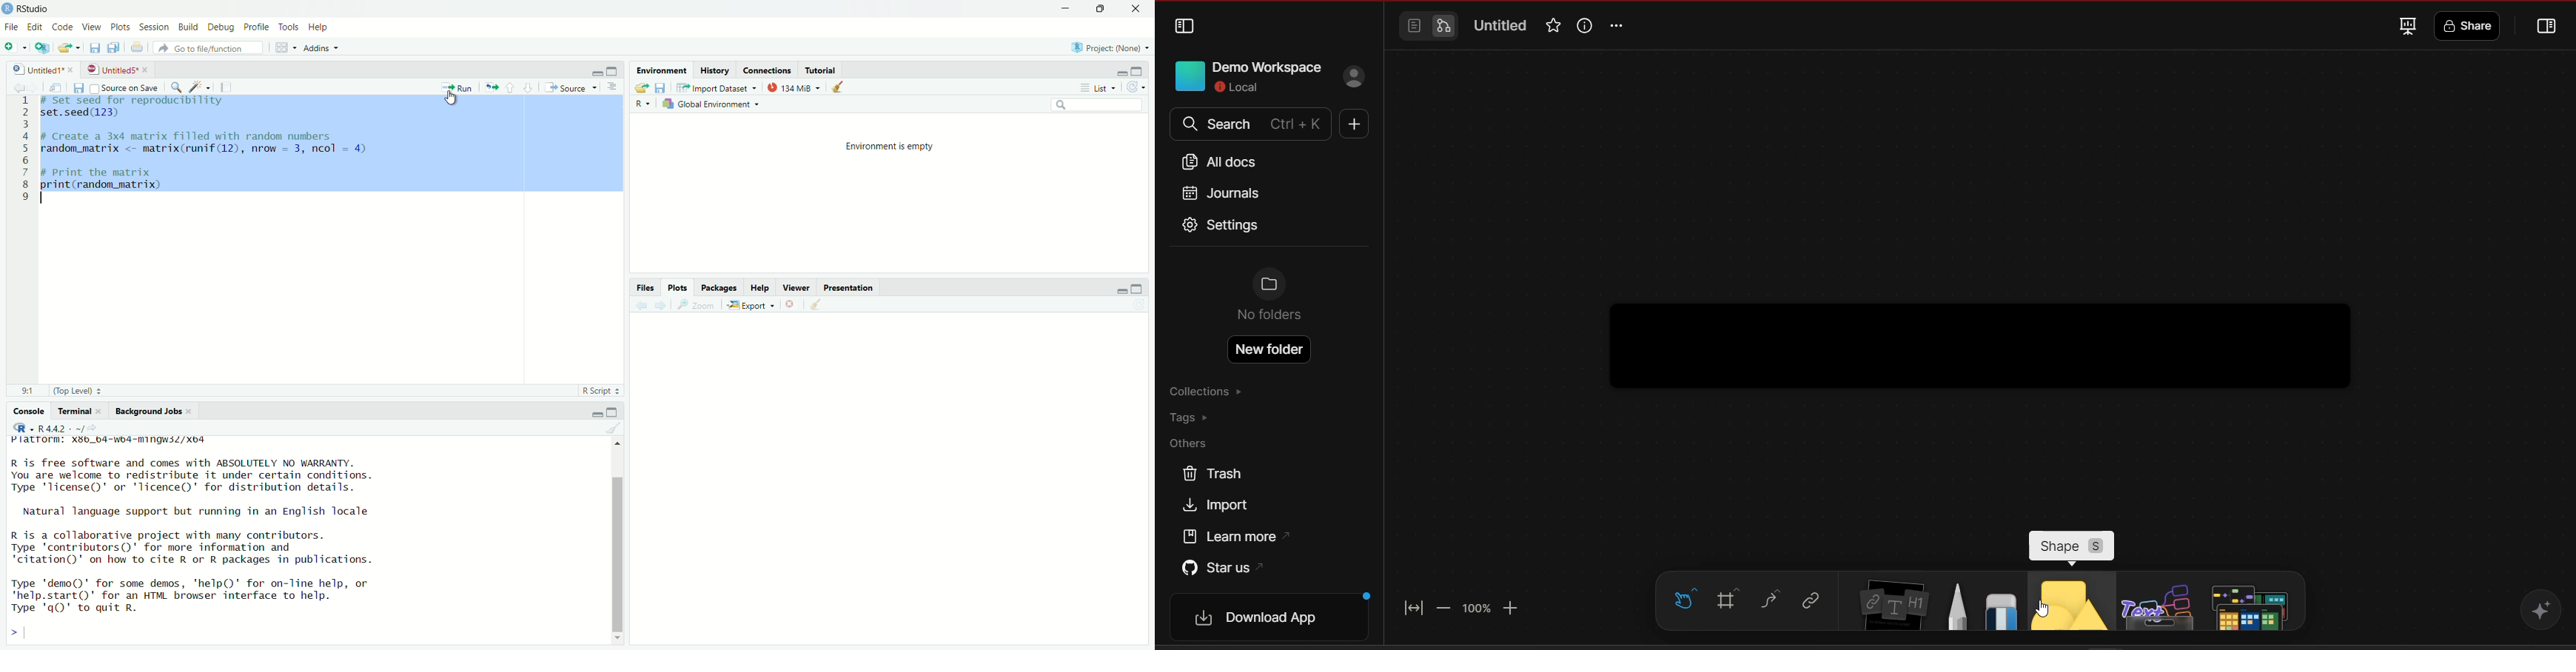 The width and height of the screenshot is (2576, 672). What do you see at coordinates (57, 87) in the screenshot?
I see `move` at bounding box center [57, 87].